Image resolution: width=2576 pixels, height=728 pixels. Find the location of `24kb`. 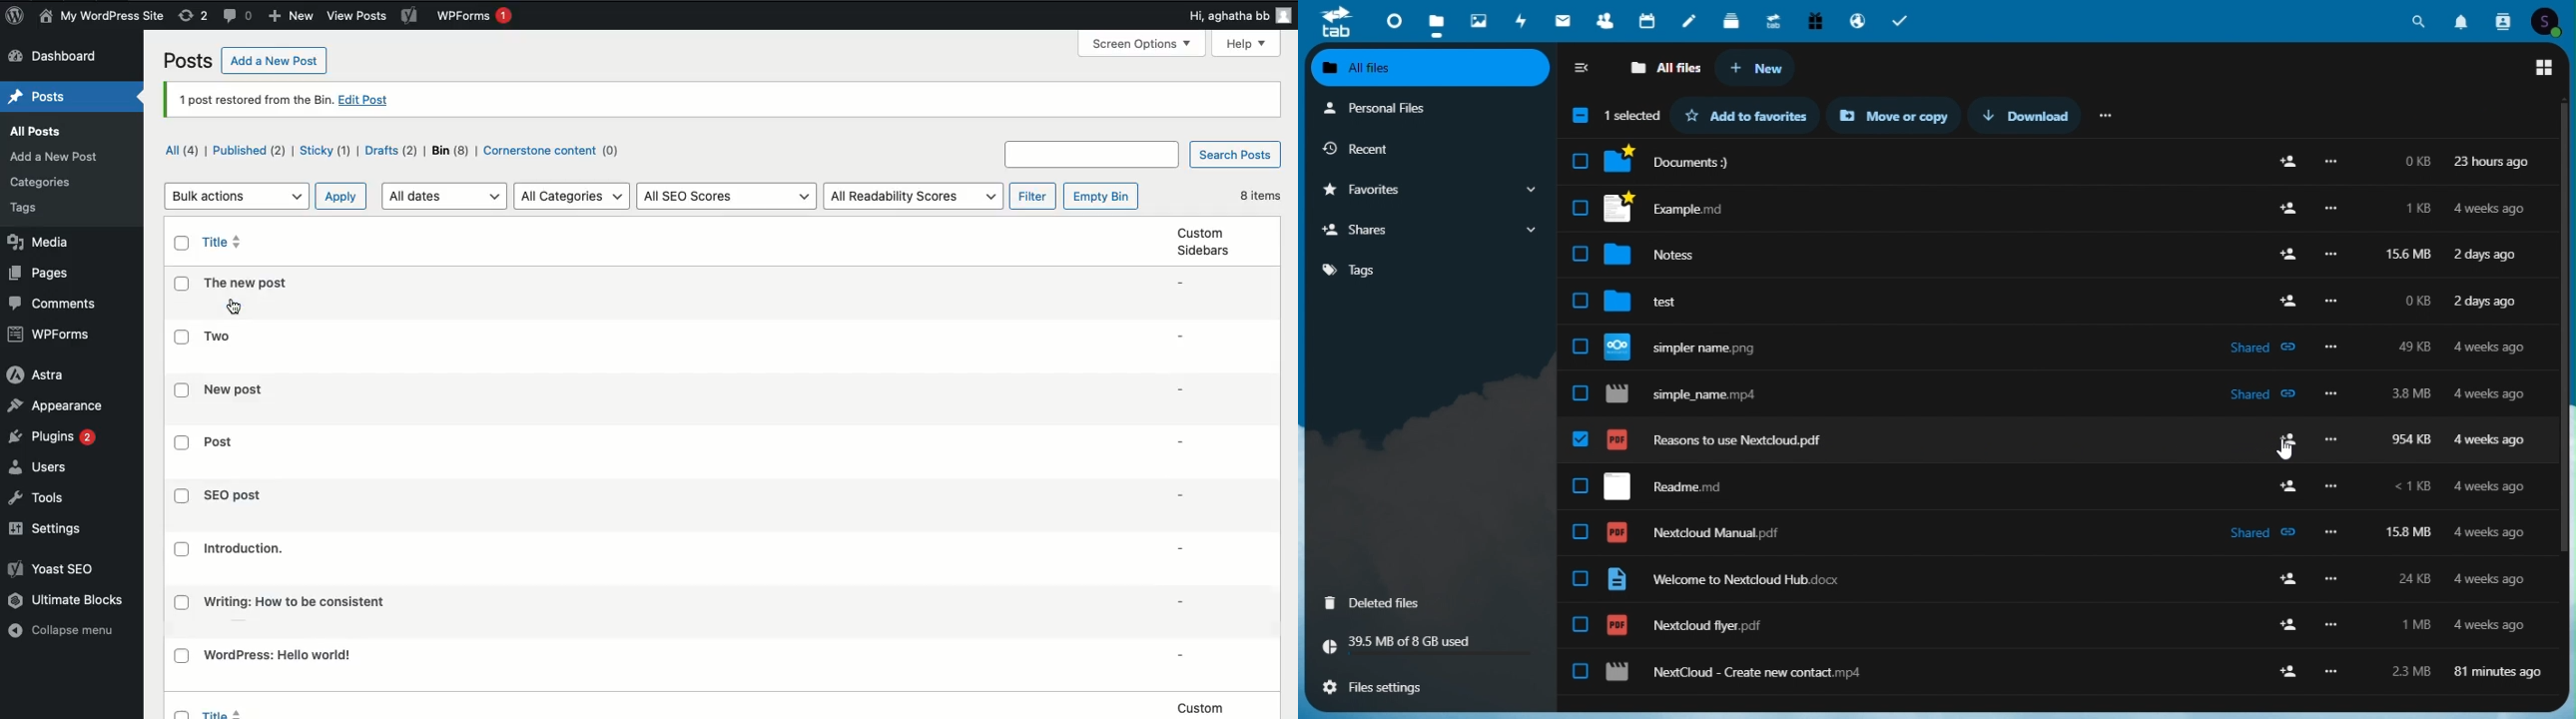

24kb is located at coordinates (2412, 578).